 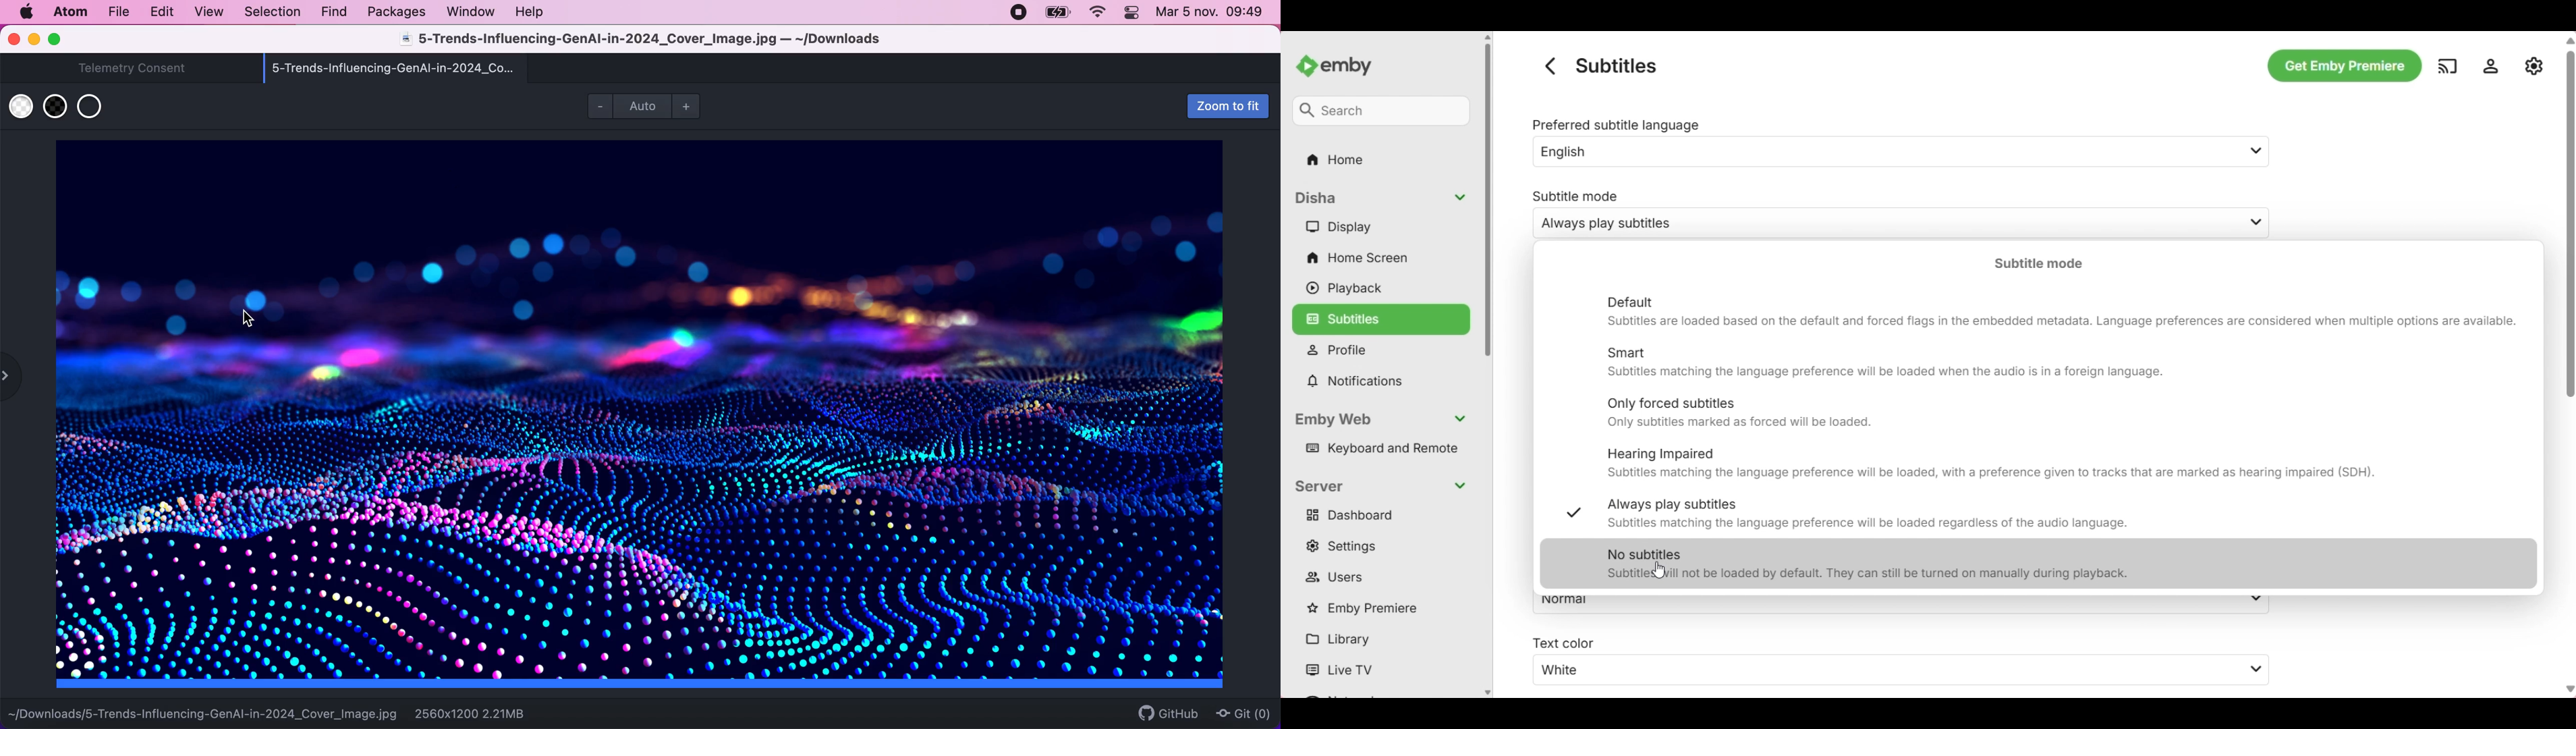 What do you see at coordinates (2494, 66) in the screenshot?
I see `` at bounding box center [2494, 66].